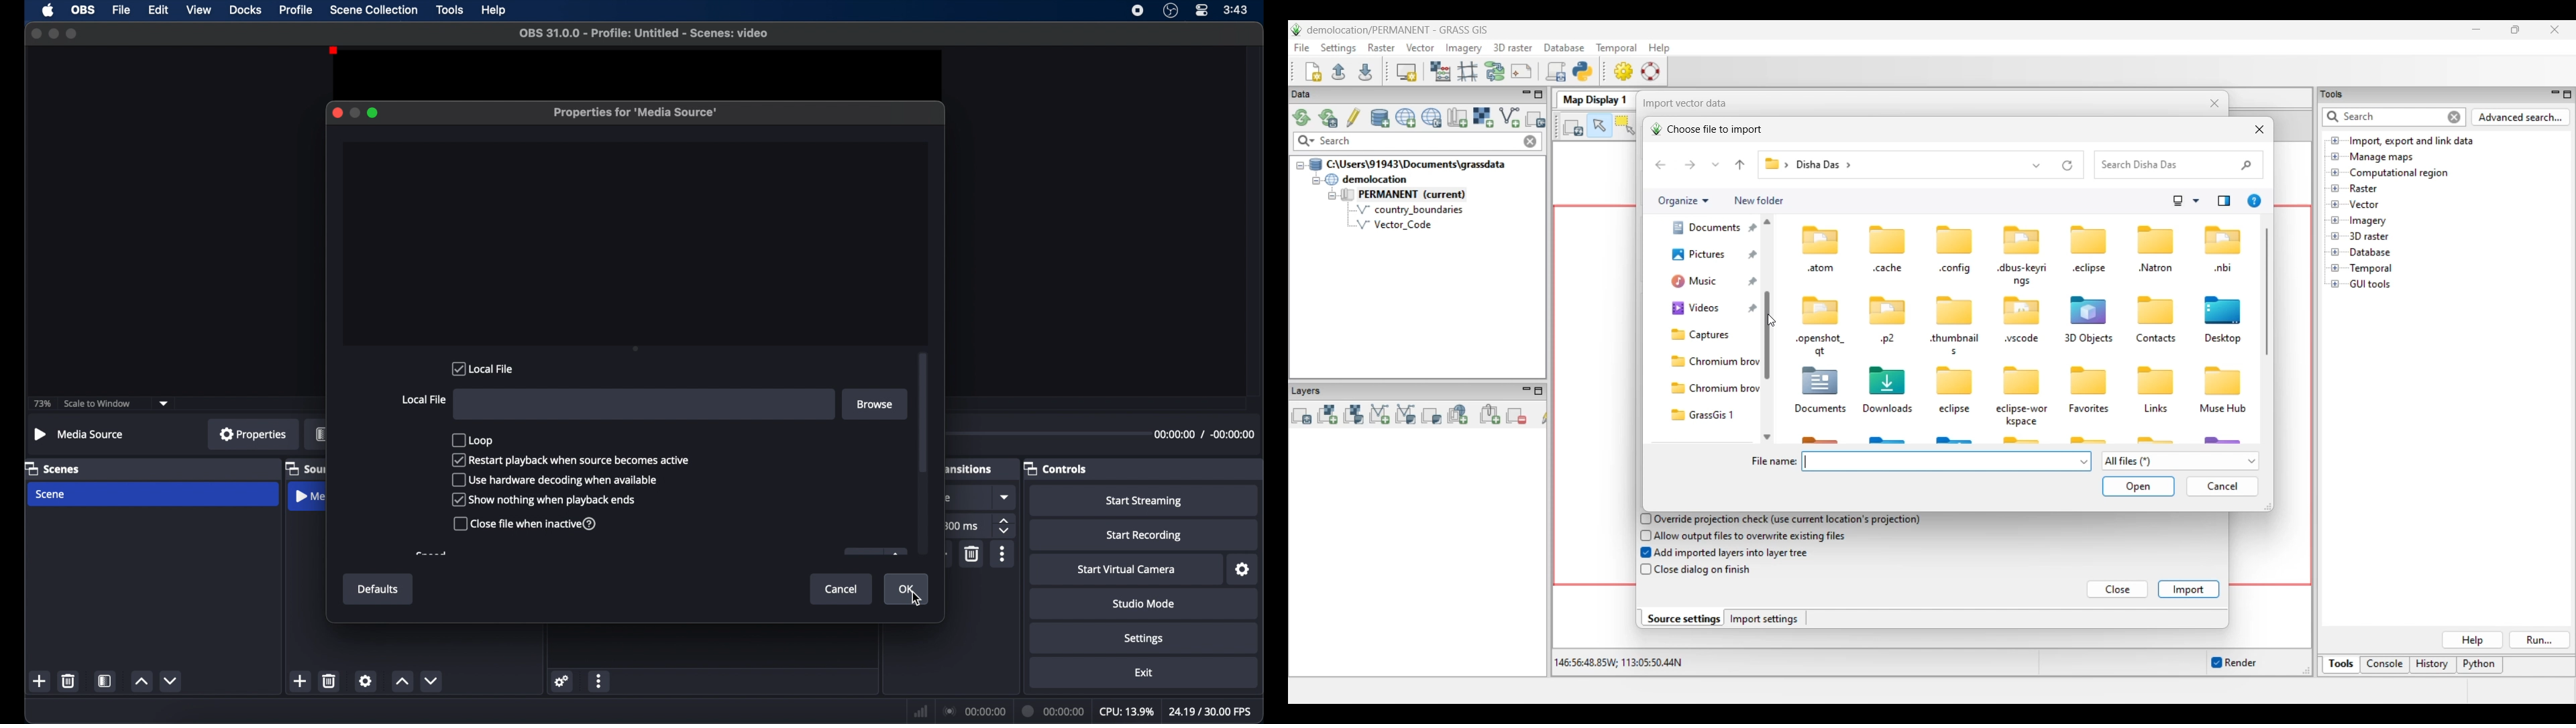  What do you see at coordinates (254, 434) in the screenshot?
I see `properties` at bounding box center [254, 434].